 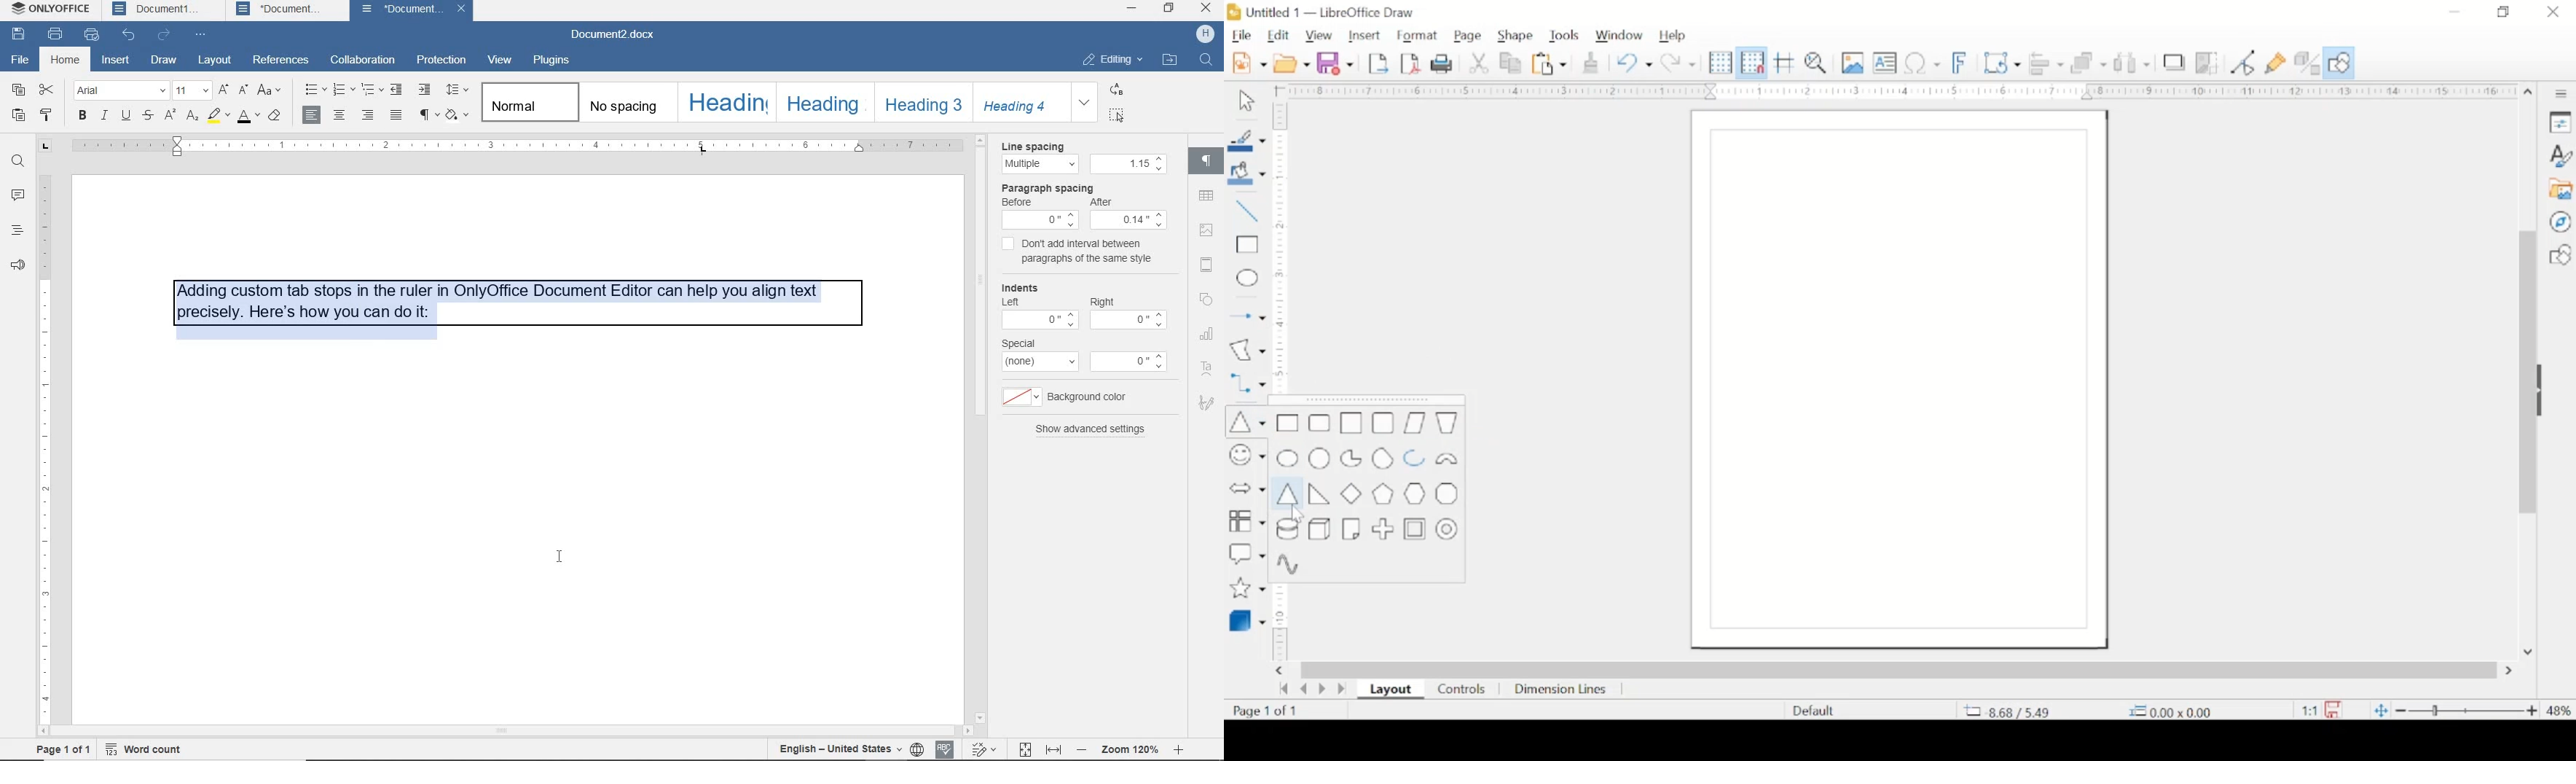 What do you see at coordinates (1246, 381) in the screenshot?
I see `connectors` at bounding box center [1246, 381].